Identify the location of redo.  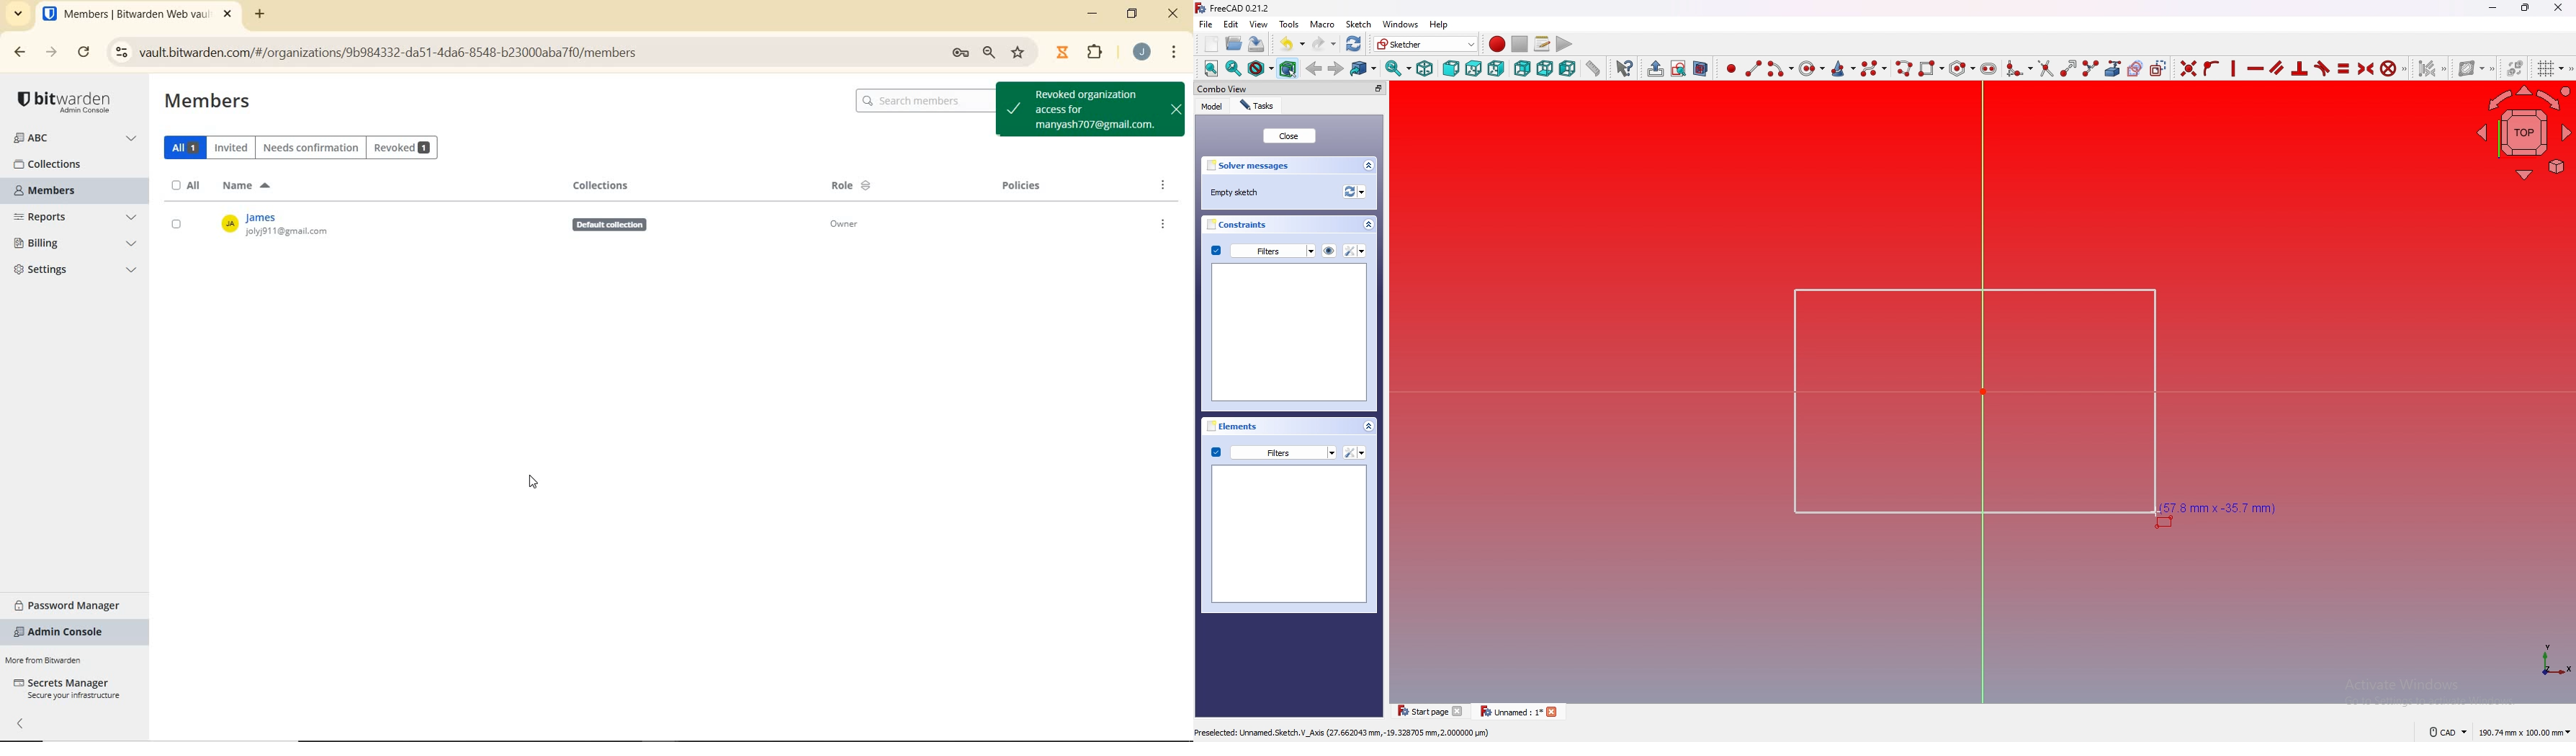
(1325, 43).